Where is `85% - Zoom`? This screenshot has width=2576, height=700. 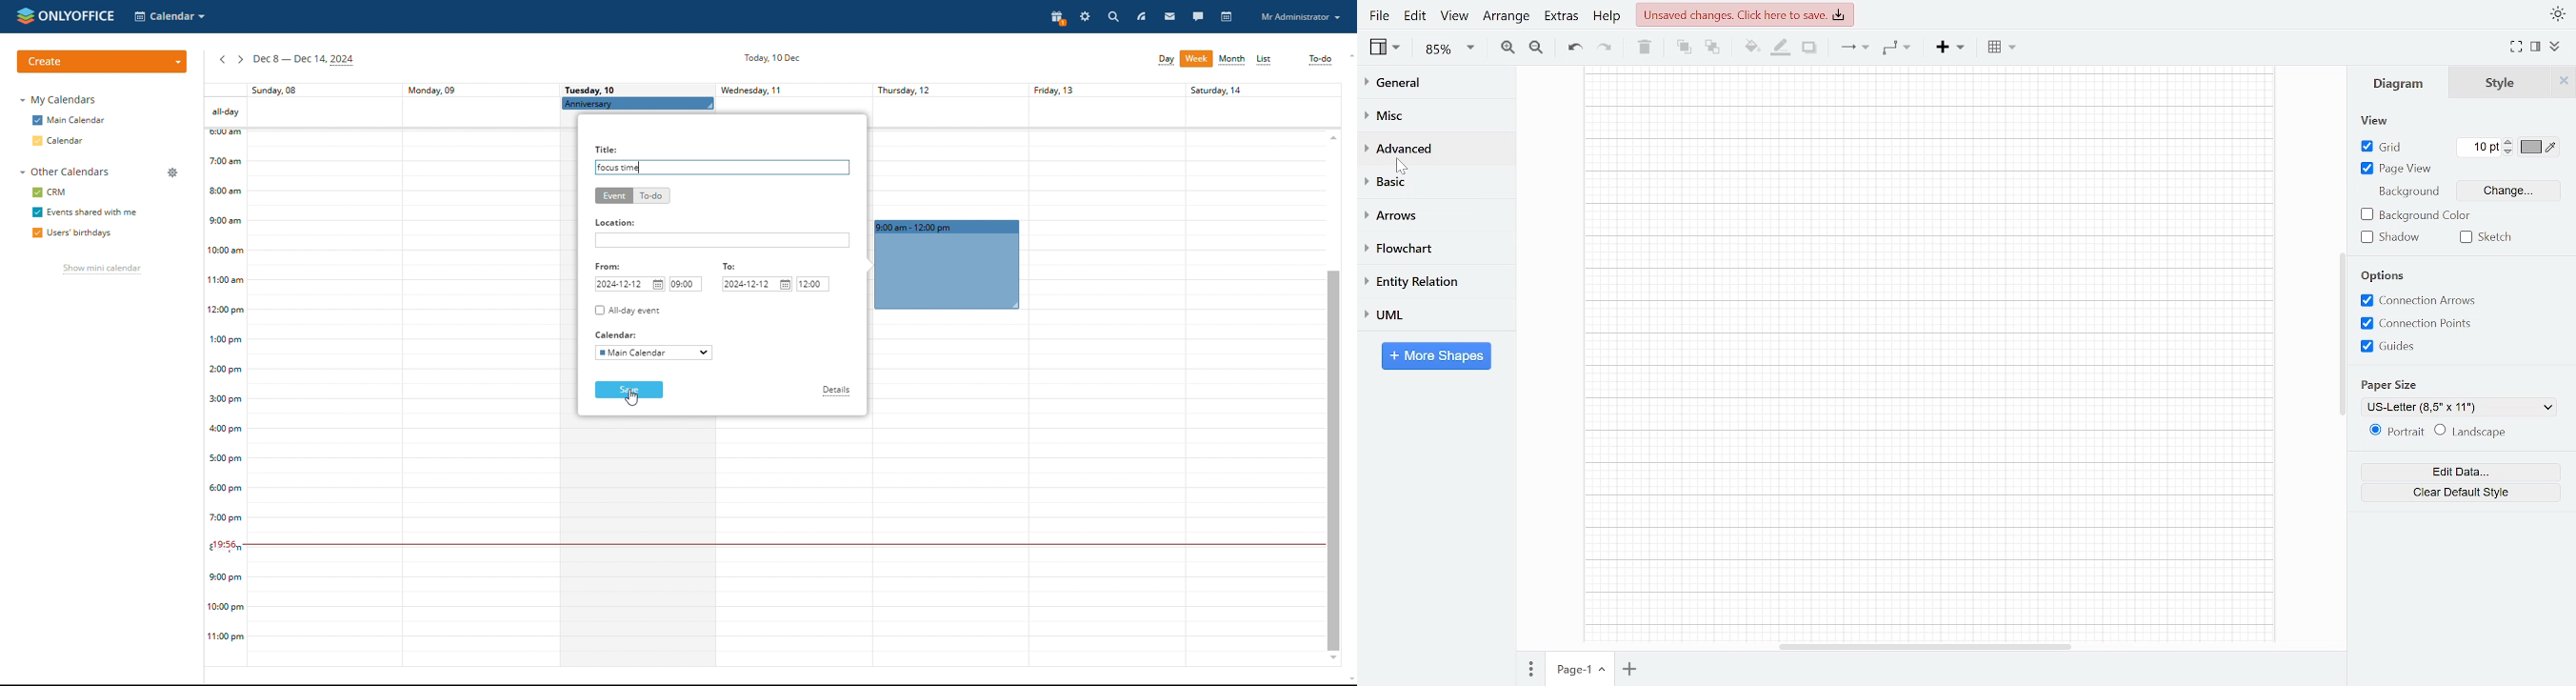 85% - Zoom is located at coordinates (1448, 50).